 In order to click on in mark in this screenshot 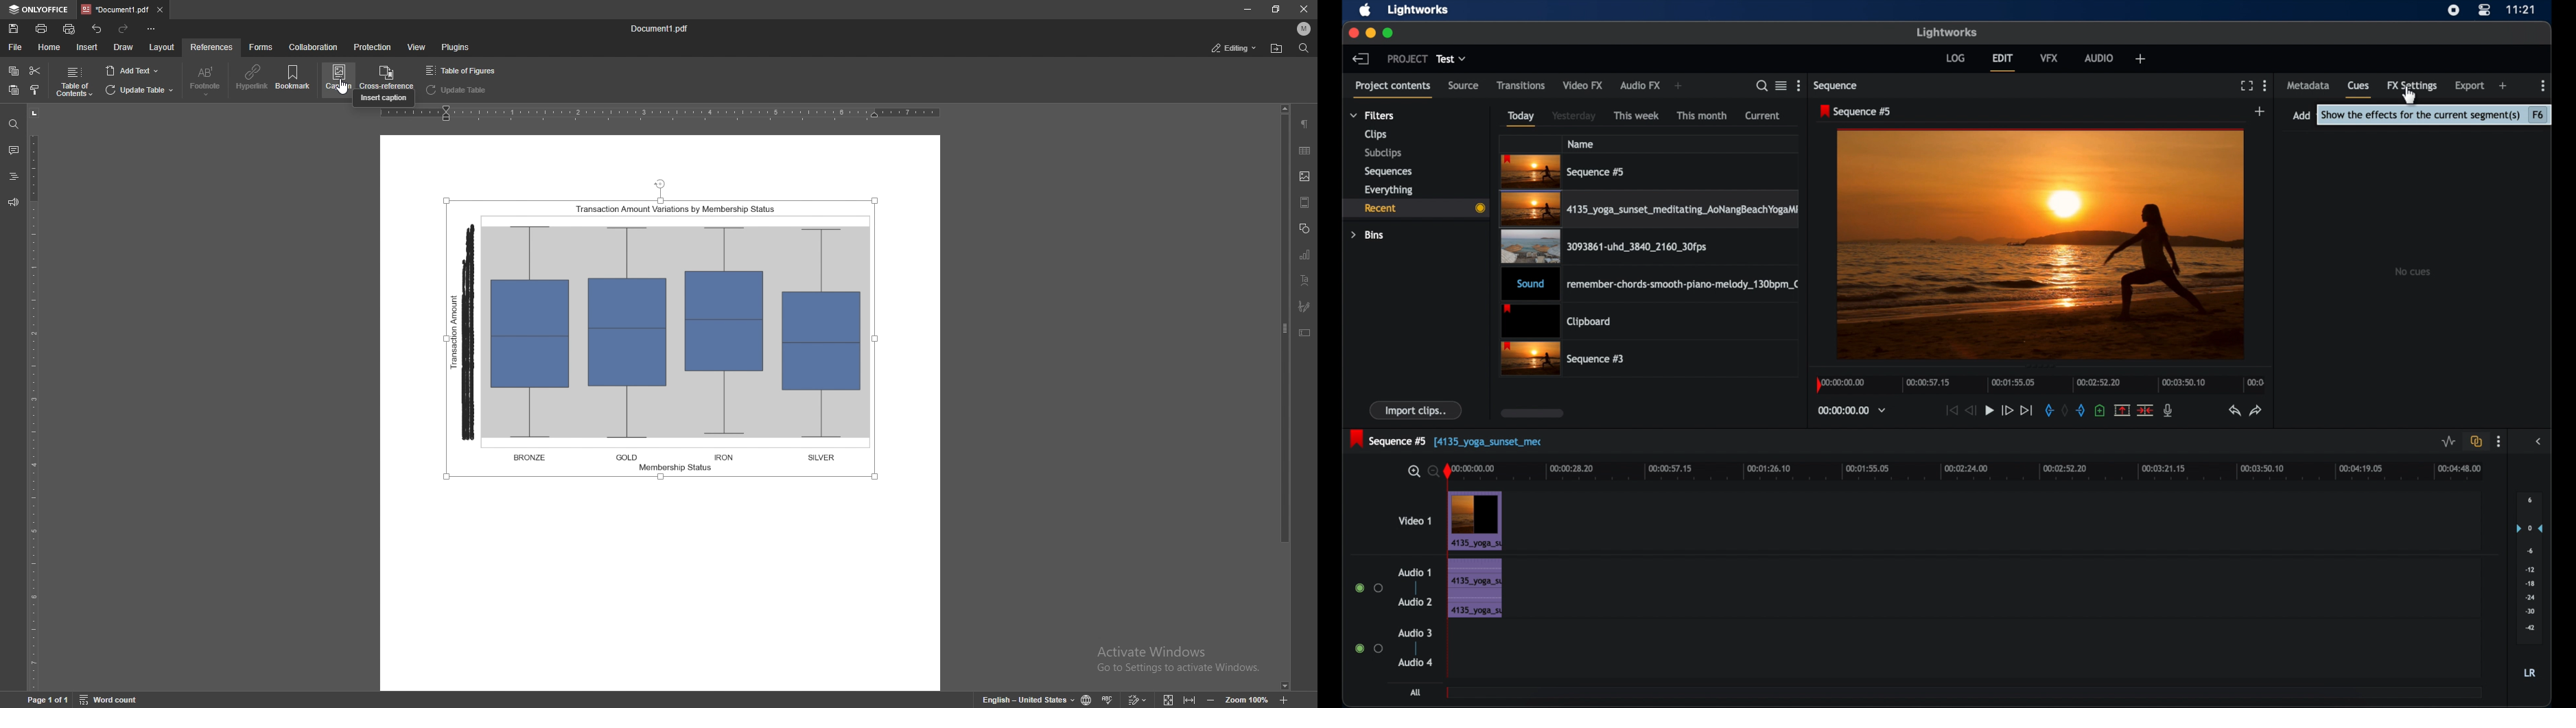, I will do `click(2049, 412)`.